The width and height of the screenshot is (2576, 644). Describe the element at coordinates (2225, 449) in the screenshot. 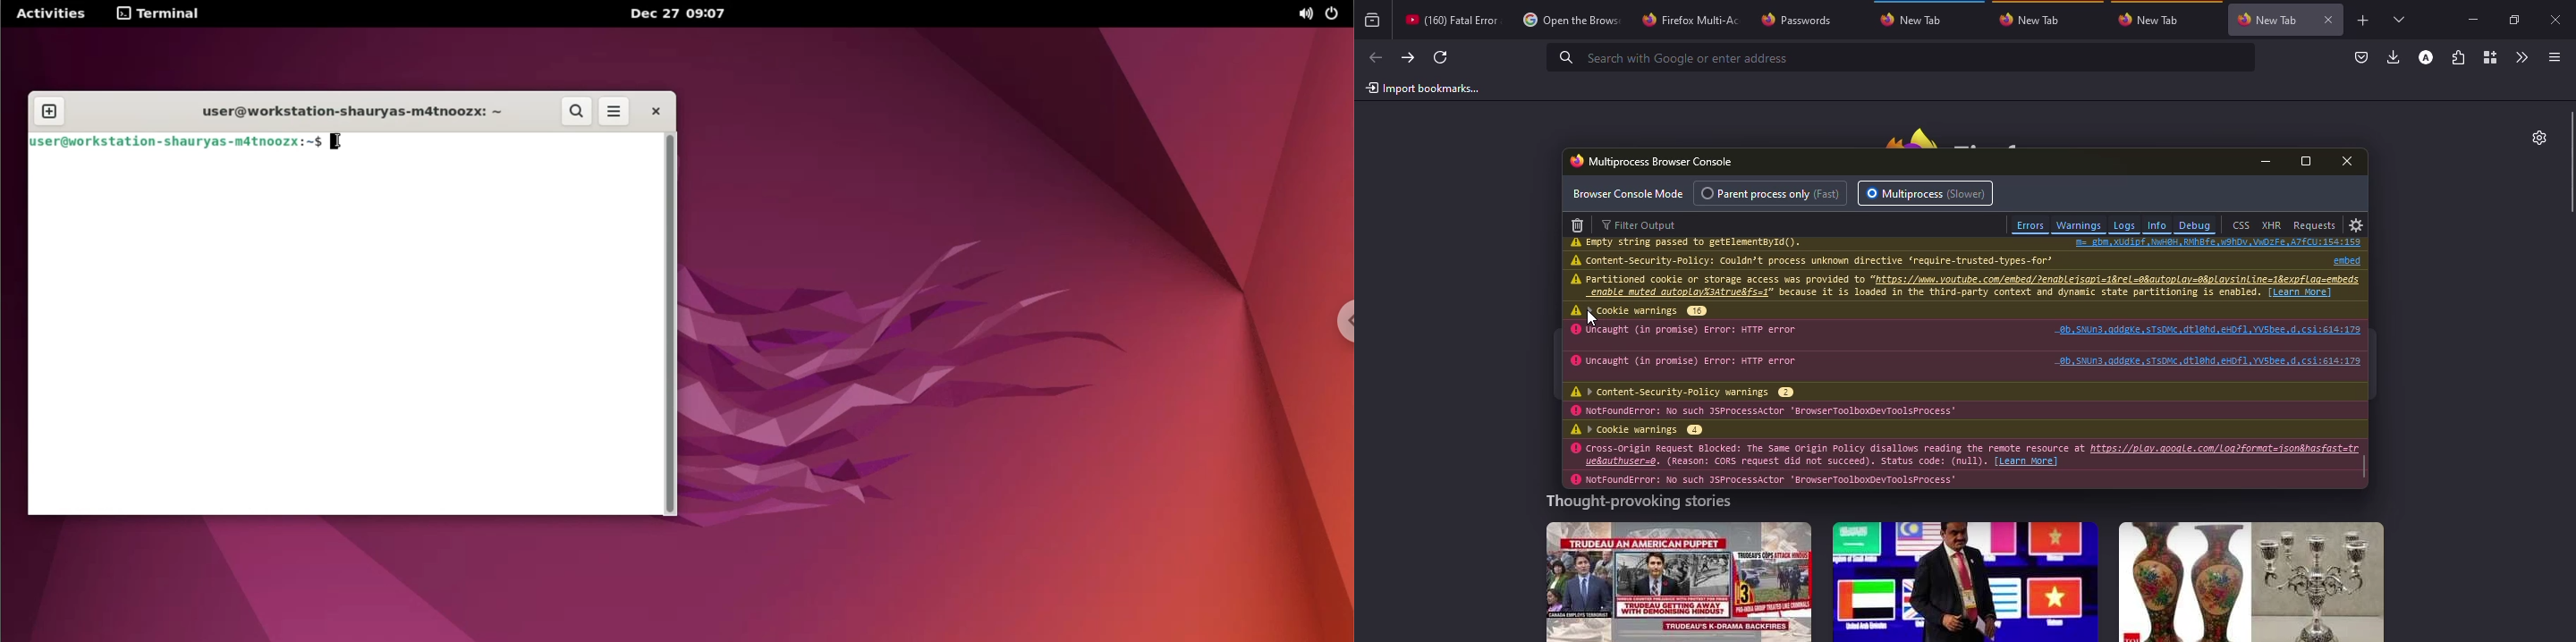

I see `https` at that location.